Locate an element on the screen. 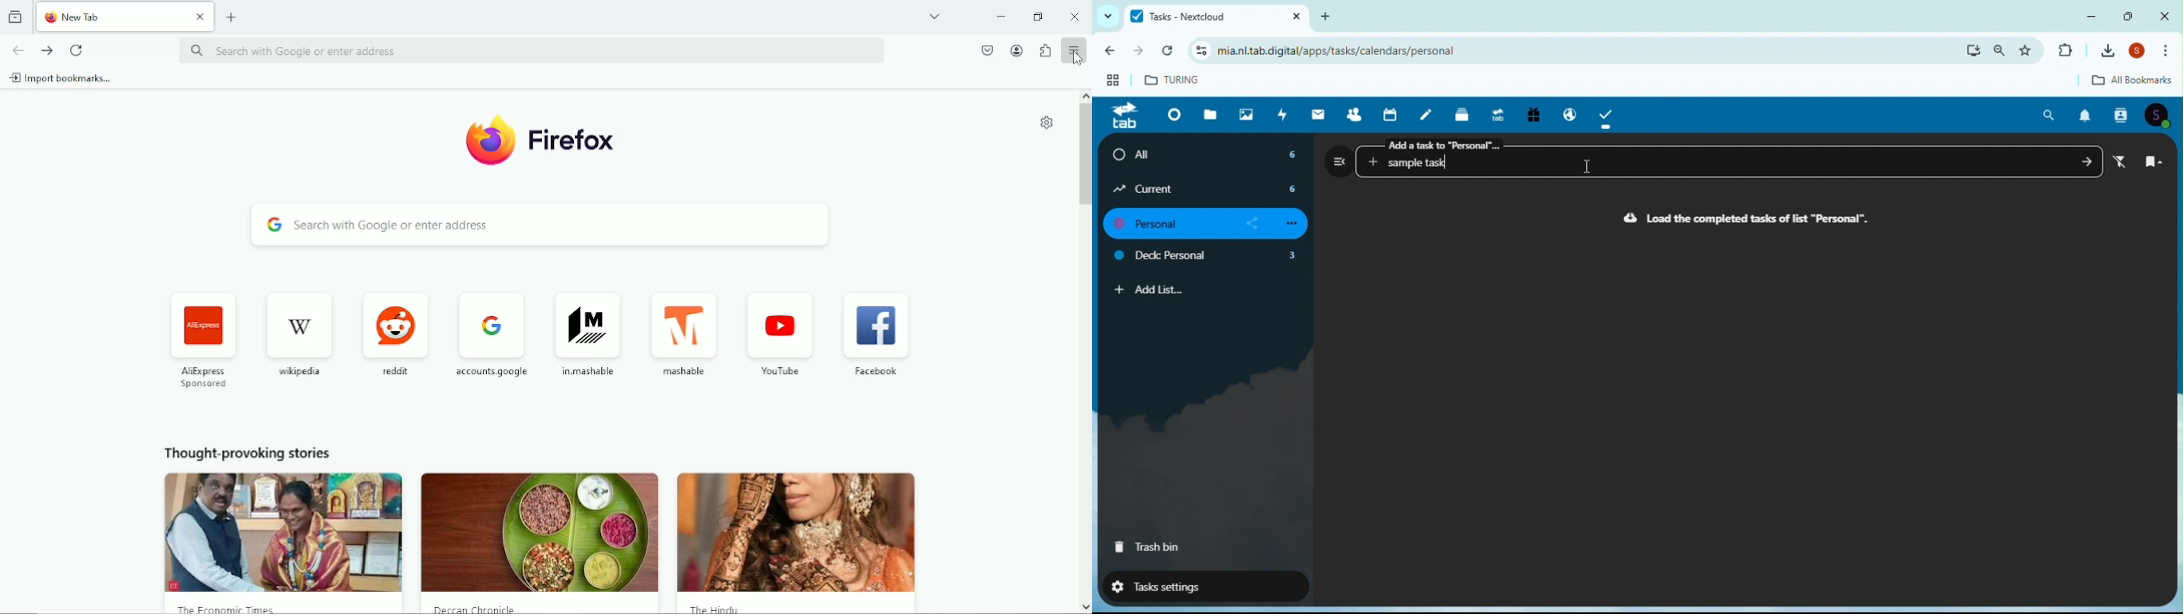 Image resolution: width=2184 pixels, height=616 pixels. Dashboard is located at coordinates (1171, 114).